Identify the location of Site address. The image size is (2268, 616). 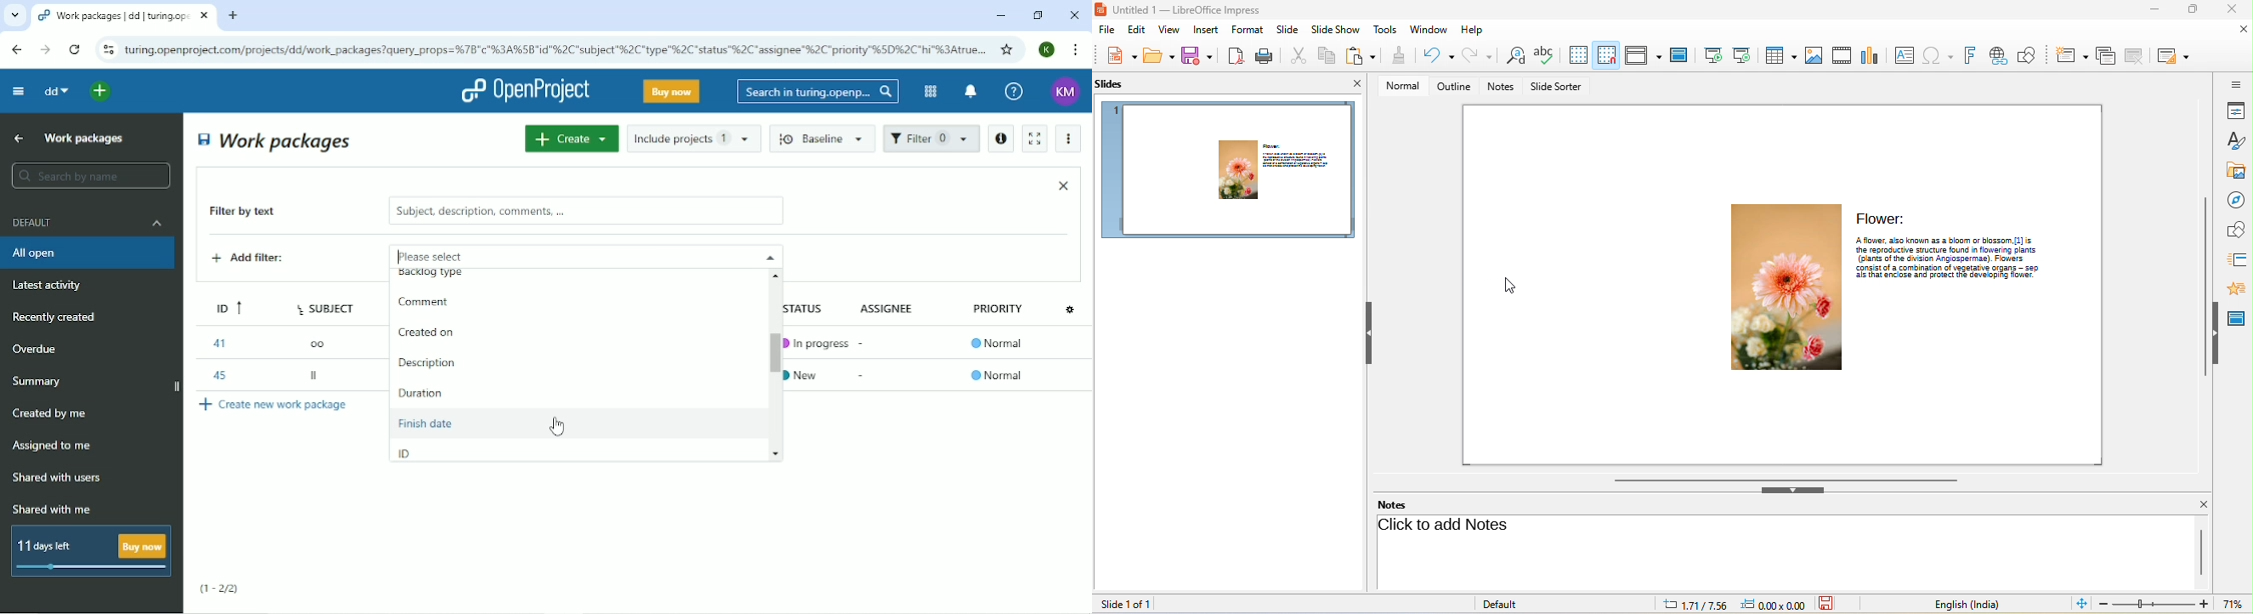
(555, 48).